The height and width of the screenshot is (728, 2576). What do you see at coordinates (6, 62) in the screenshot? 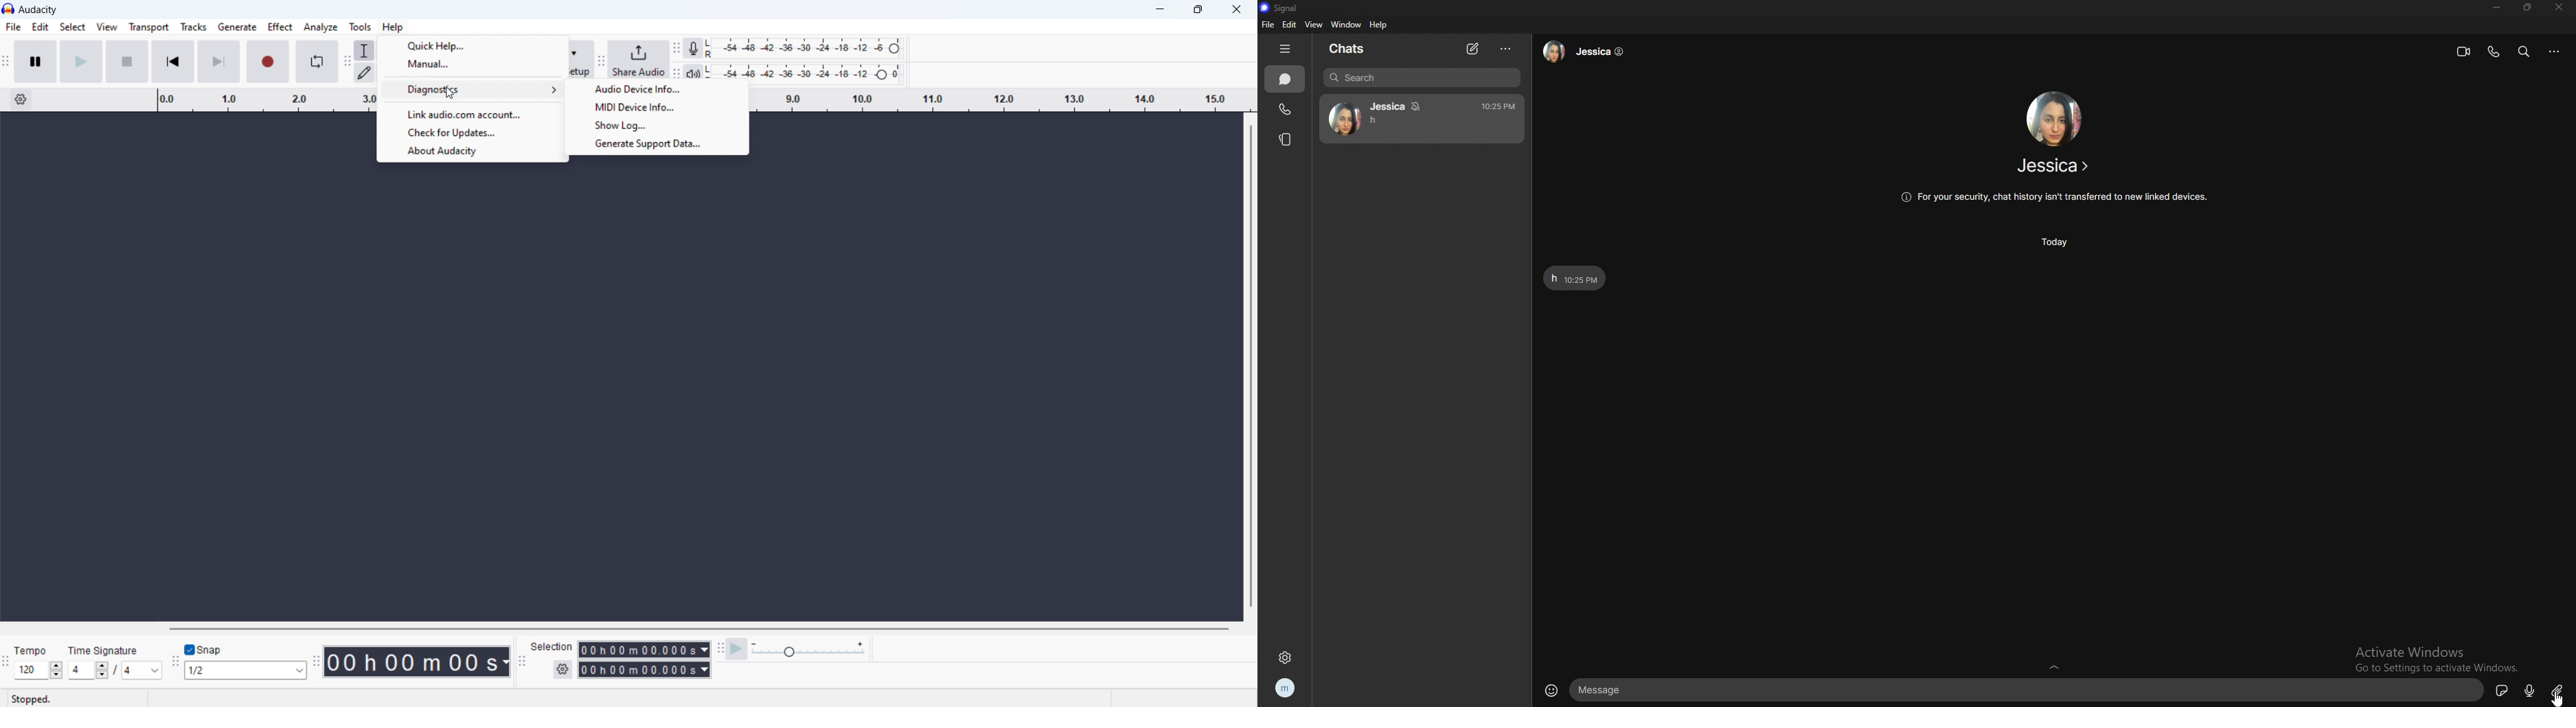
I see `transort toolbar` at bounding box center [6, 62].